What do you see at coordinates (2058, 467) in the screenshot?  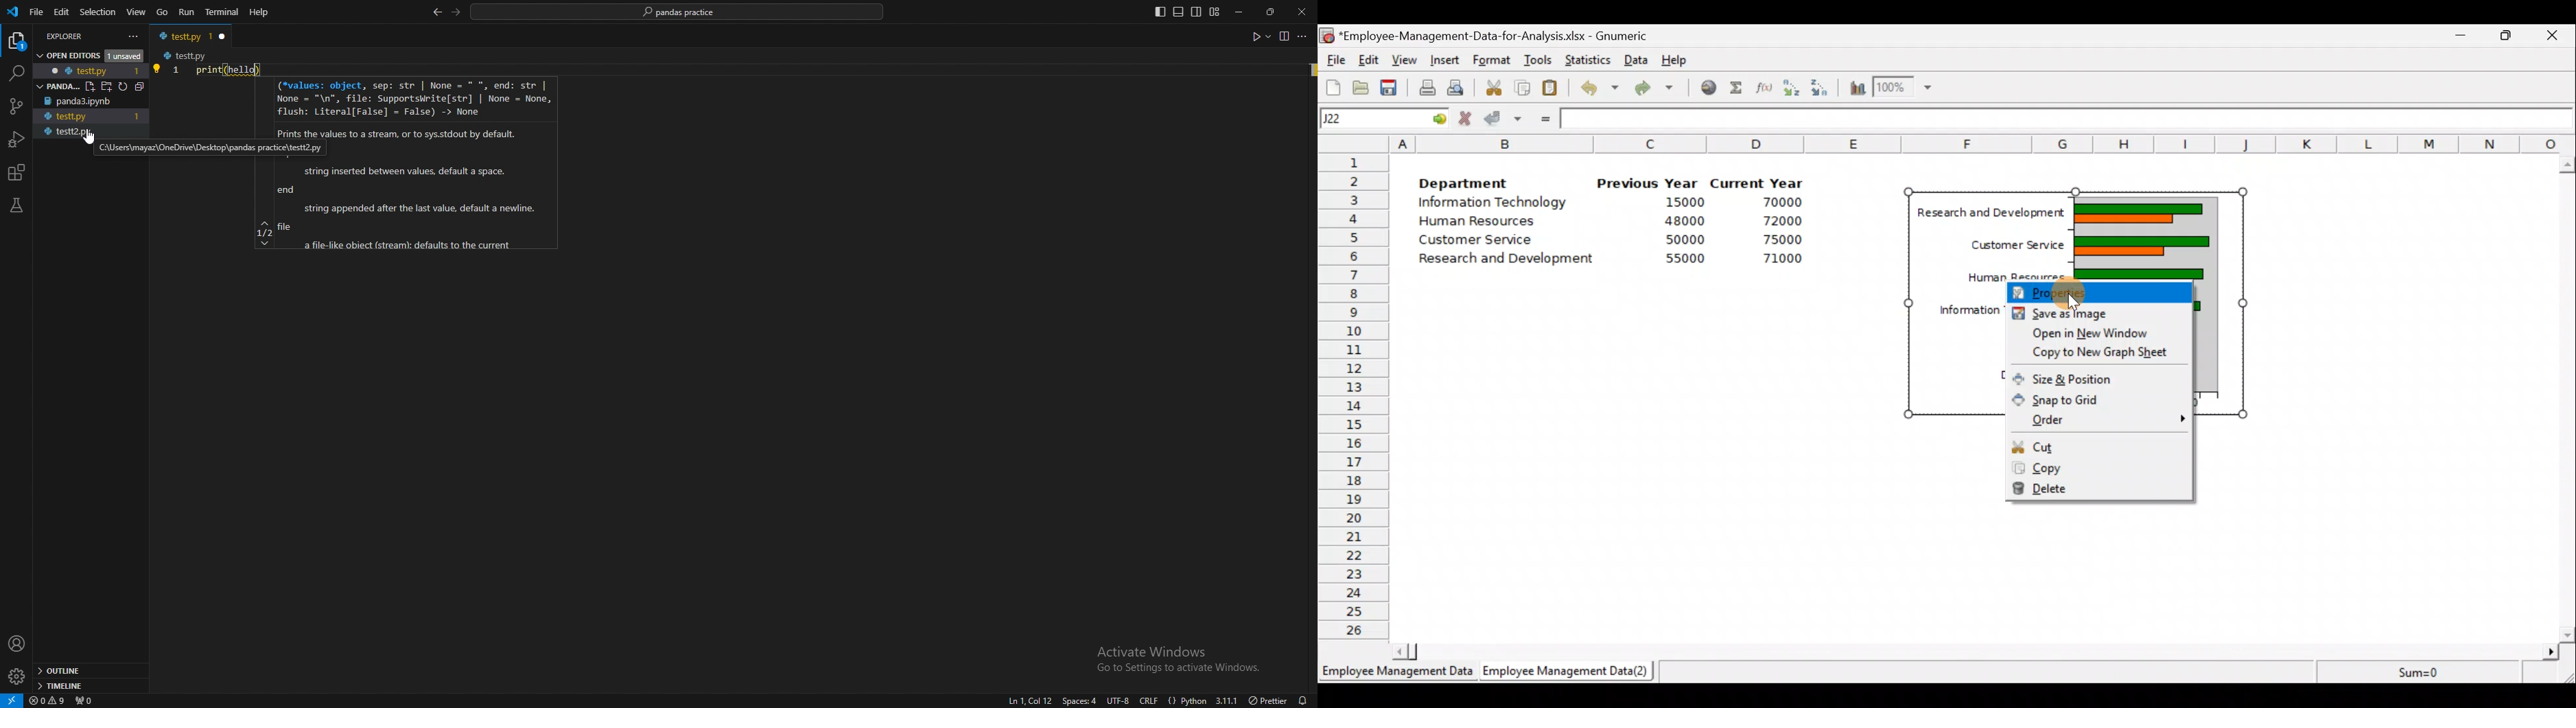 I see `Copy` at bounding box center [2058, 467].